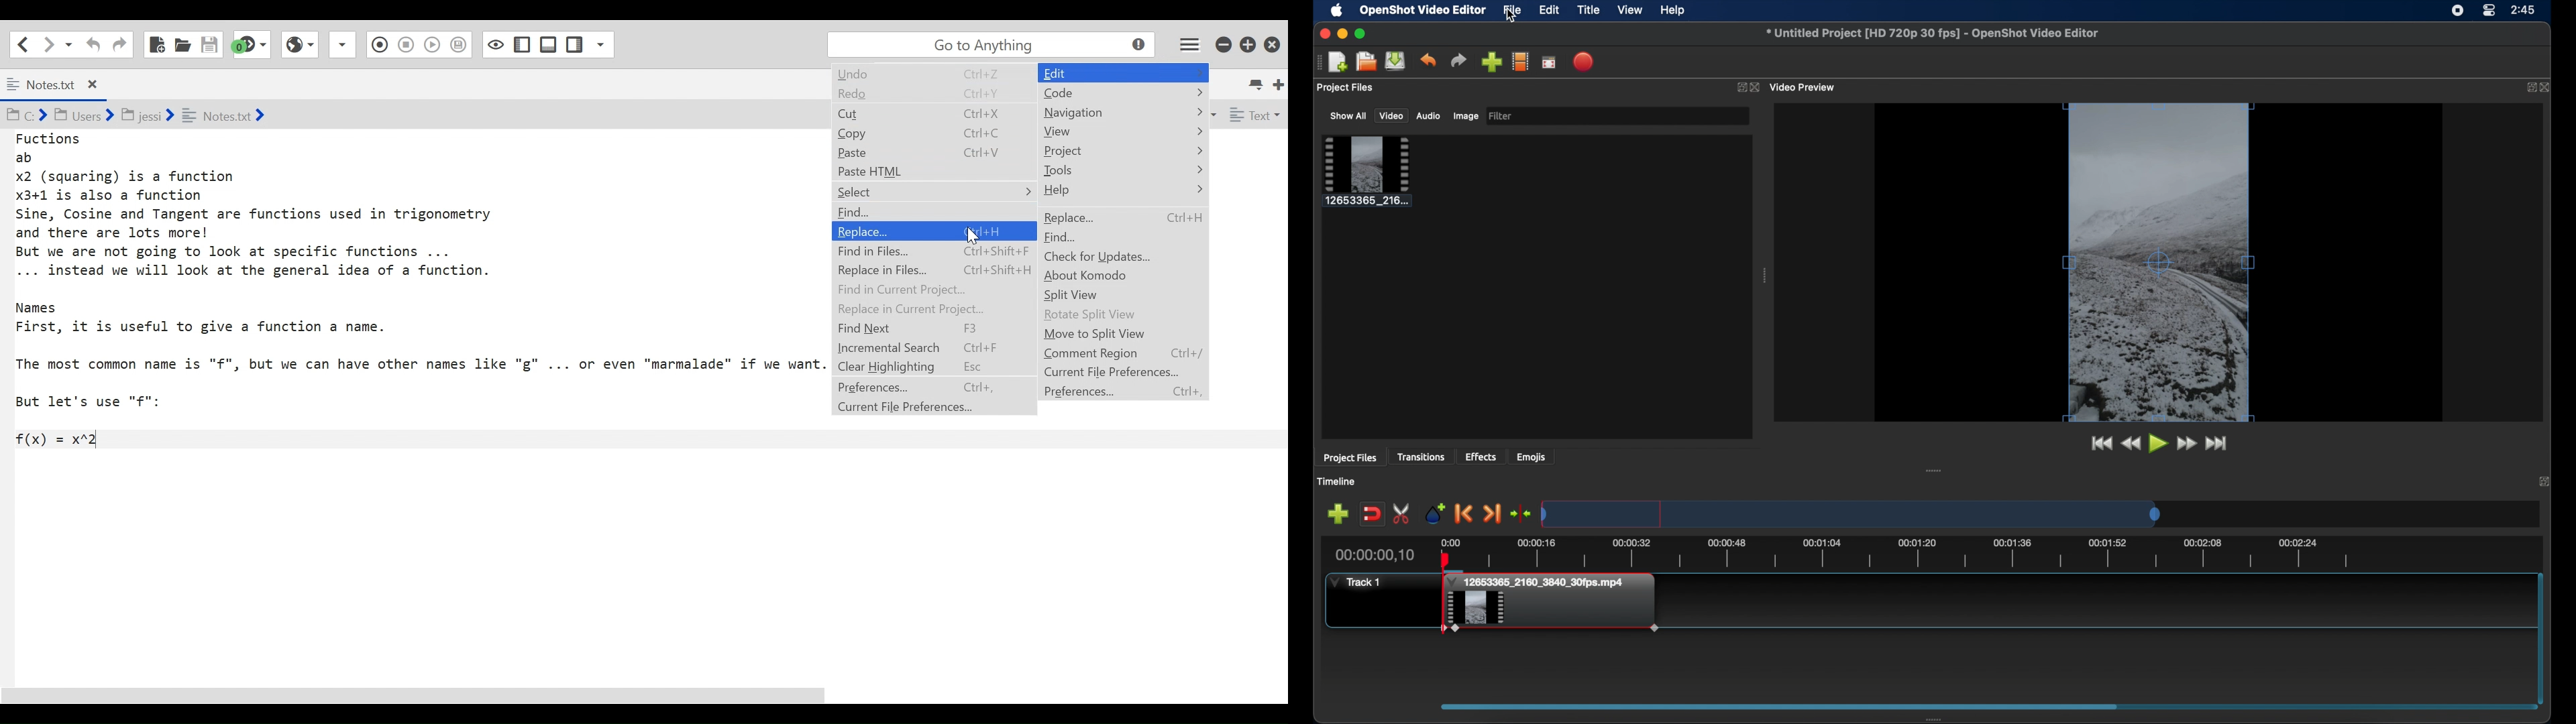 This screenshot has width=2576, height=728. Describe the element at coordinates (1225, 43) in the screenshot. I see `minimize` at that location.